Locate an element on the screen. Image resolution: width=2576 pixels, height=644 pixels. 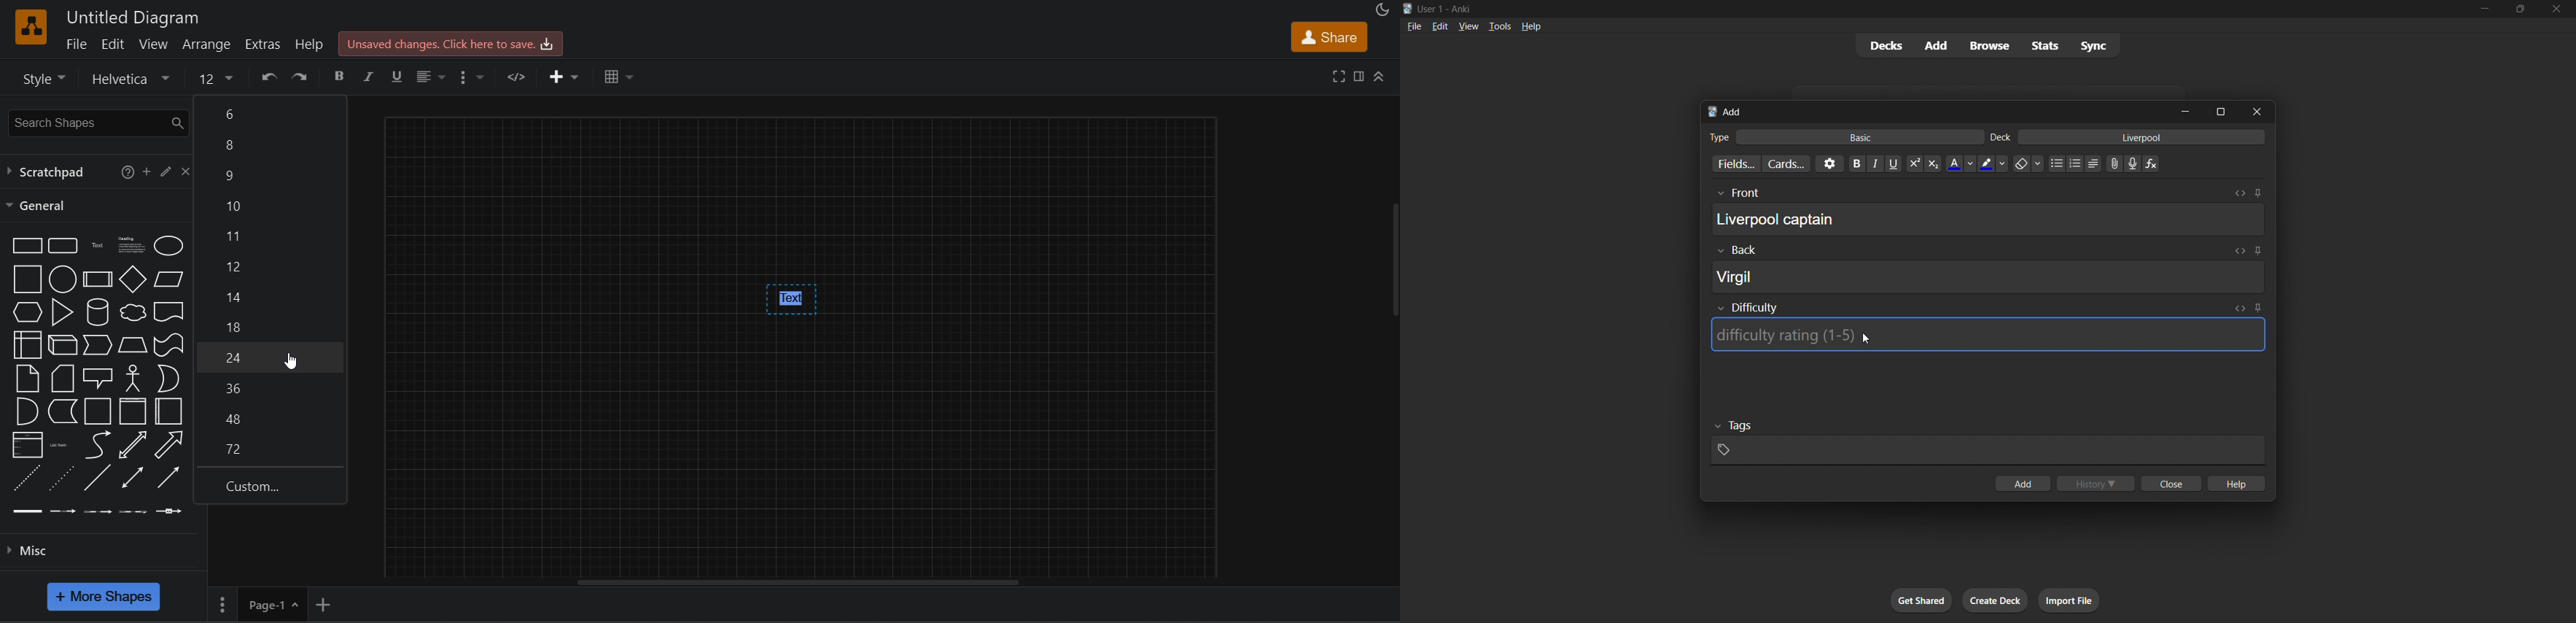
Cloud is located at coordinates (133, 312).